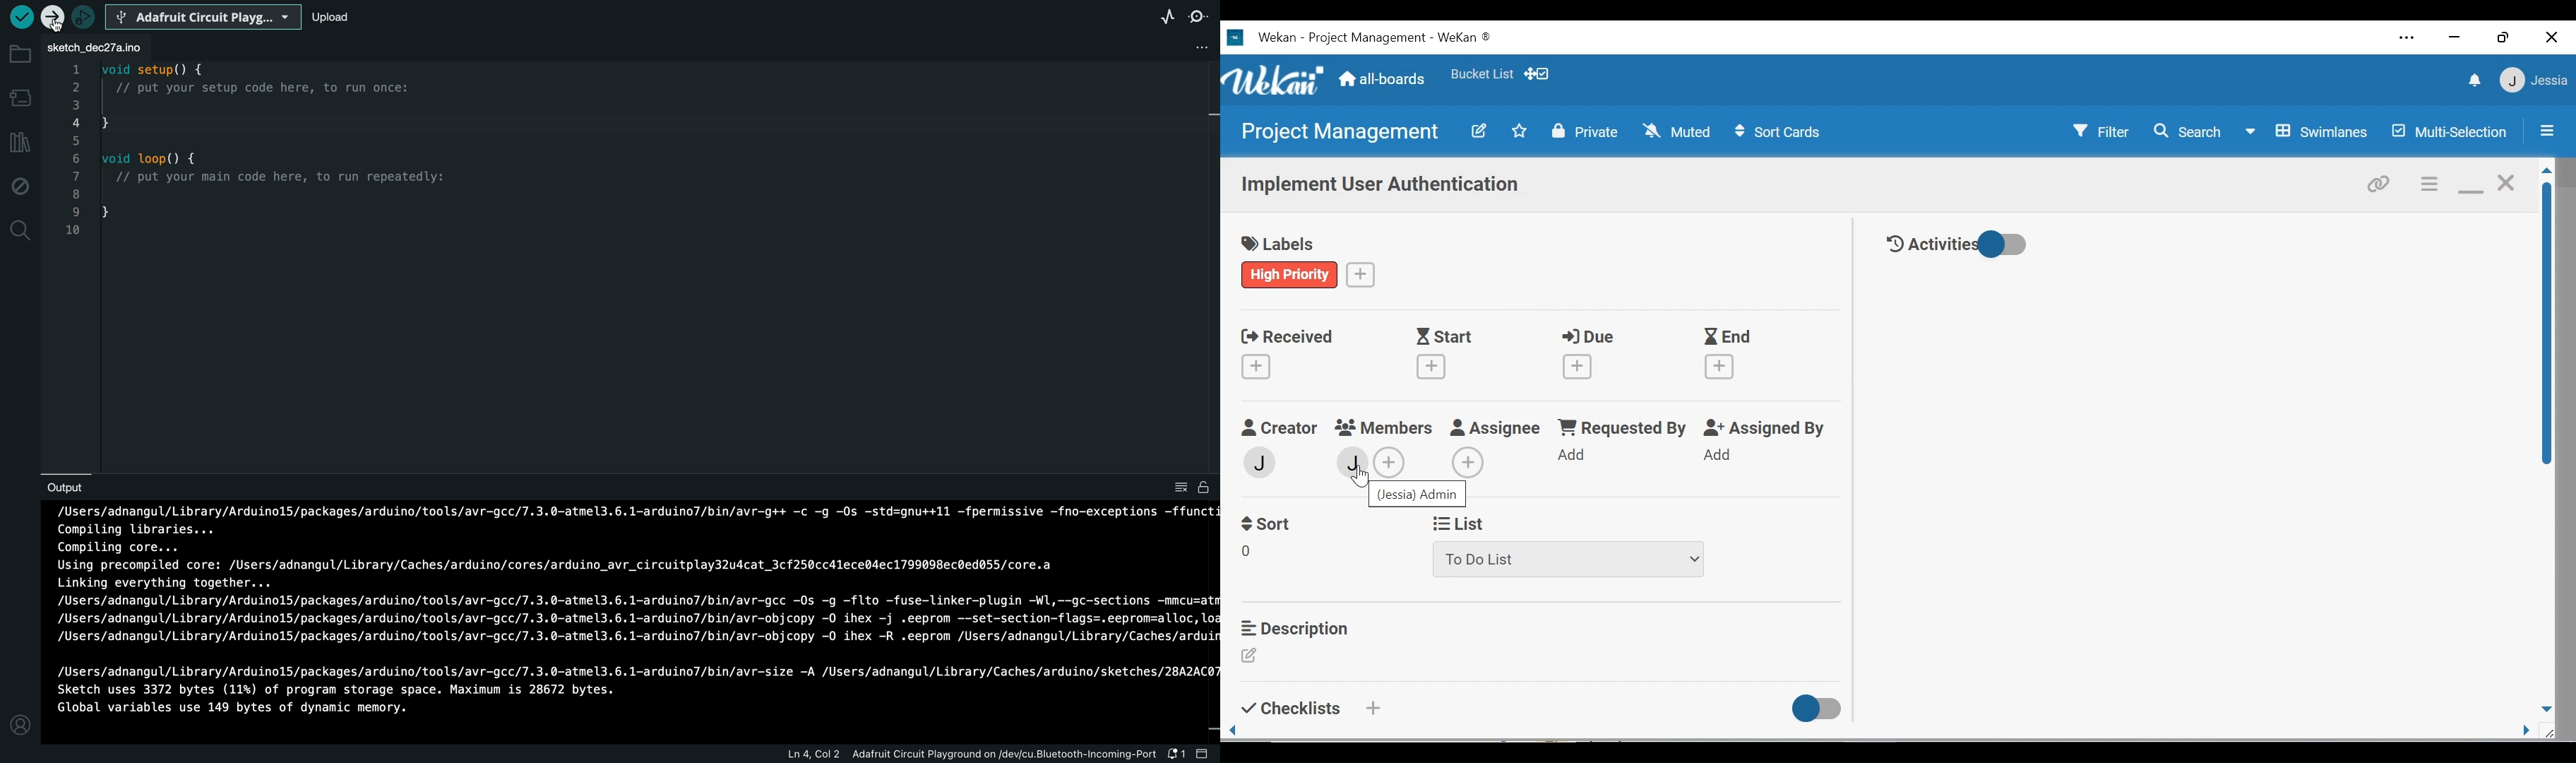  What do you see at coordinates (50, 17) in the screenshot?
I see `selected` at bounding box center [50, 17].